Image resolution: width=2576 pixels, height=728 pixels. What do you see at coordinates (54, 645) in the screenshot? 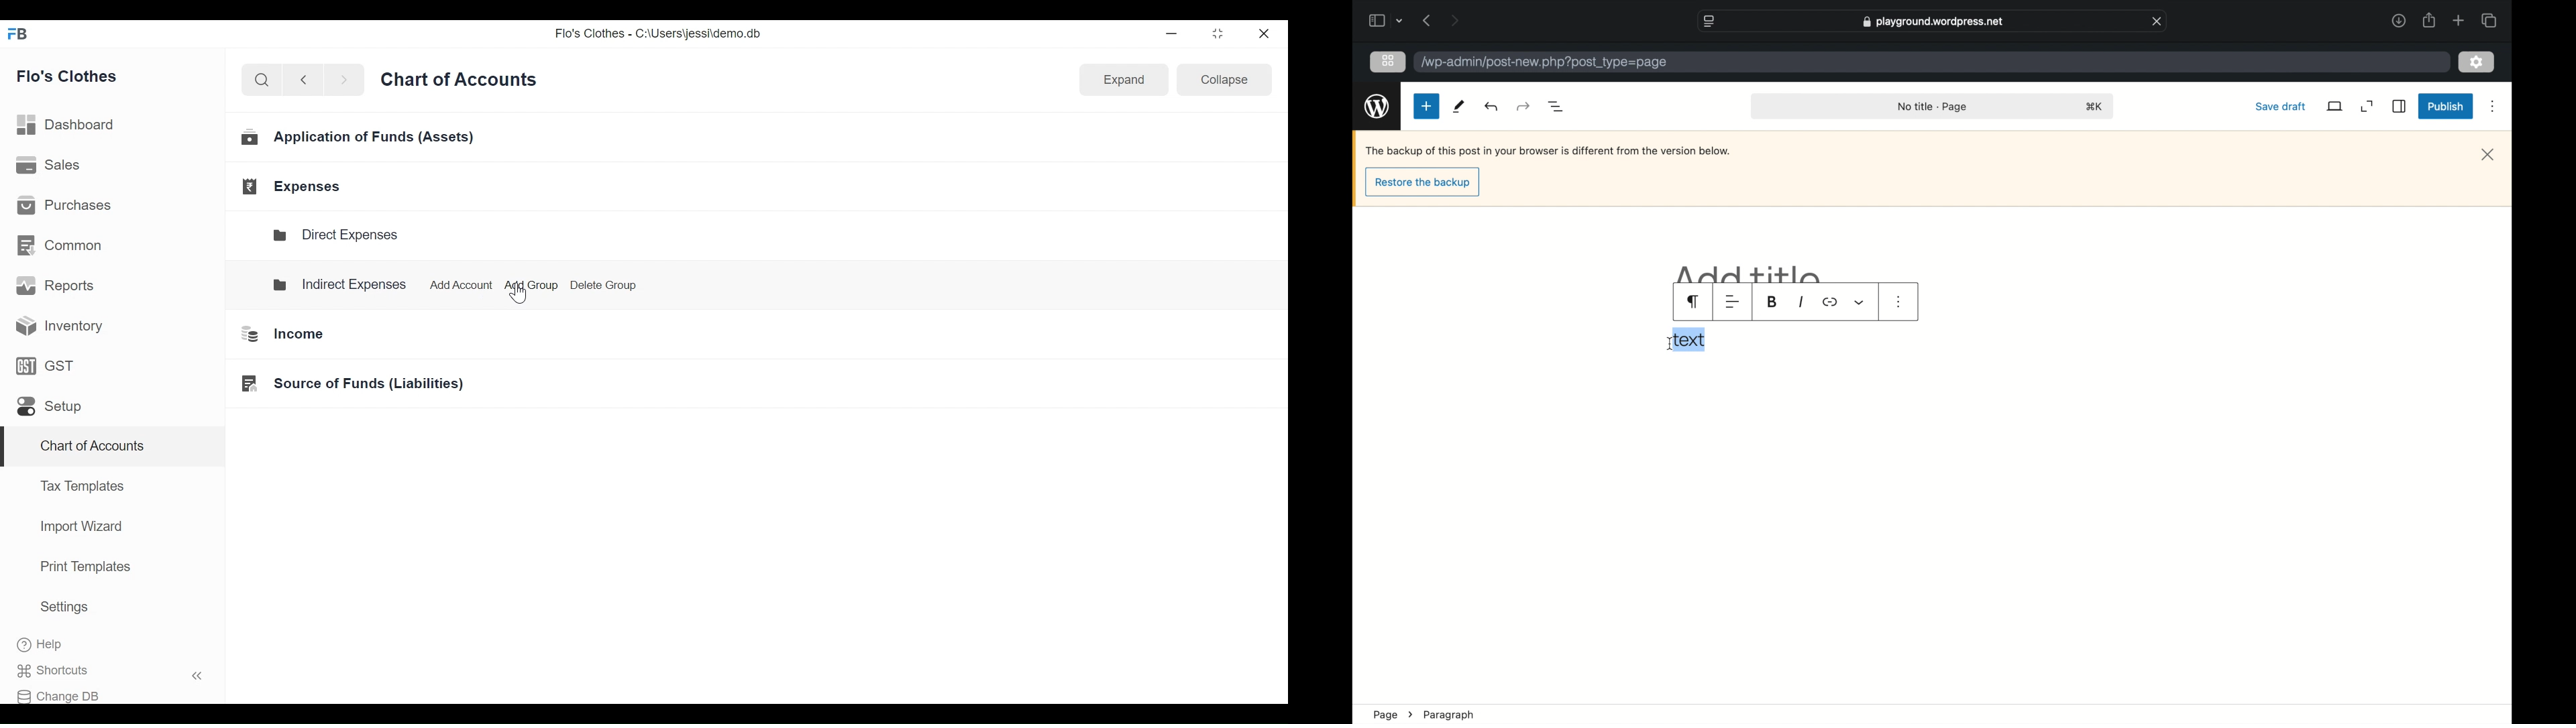
I see `Help` at bounding box center [54, 645].